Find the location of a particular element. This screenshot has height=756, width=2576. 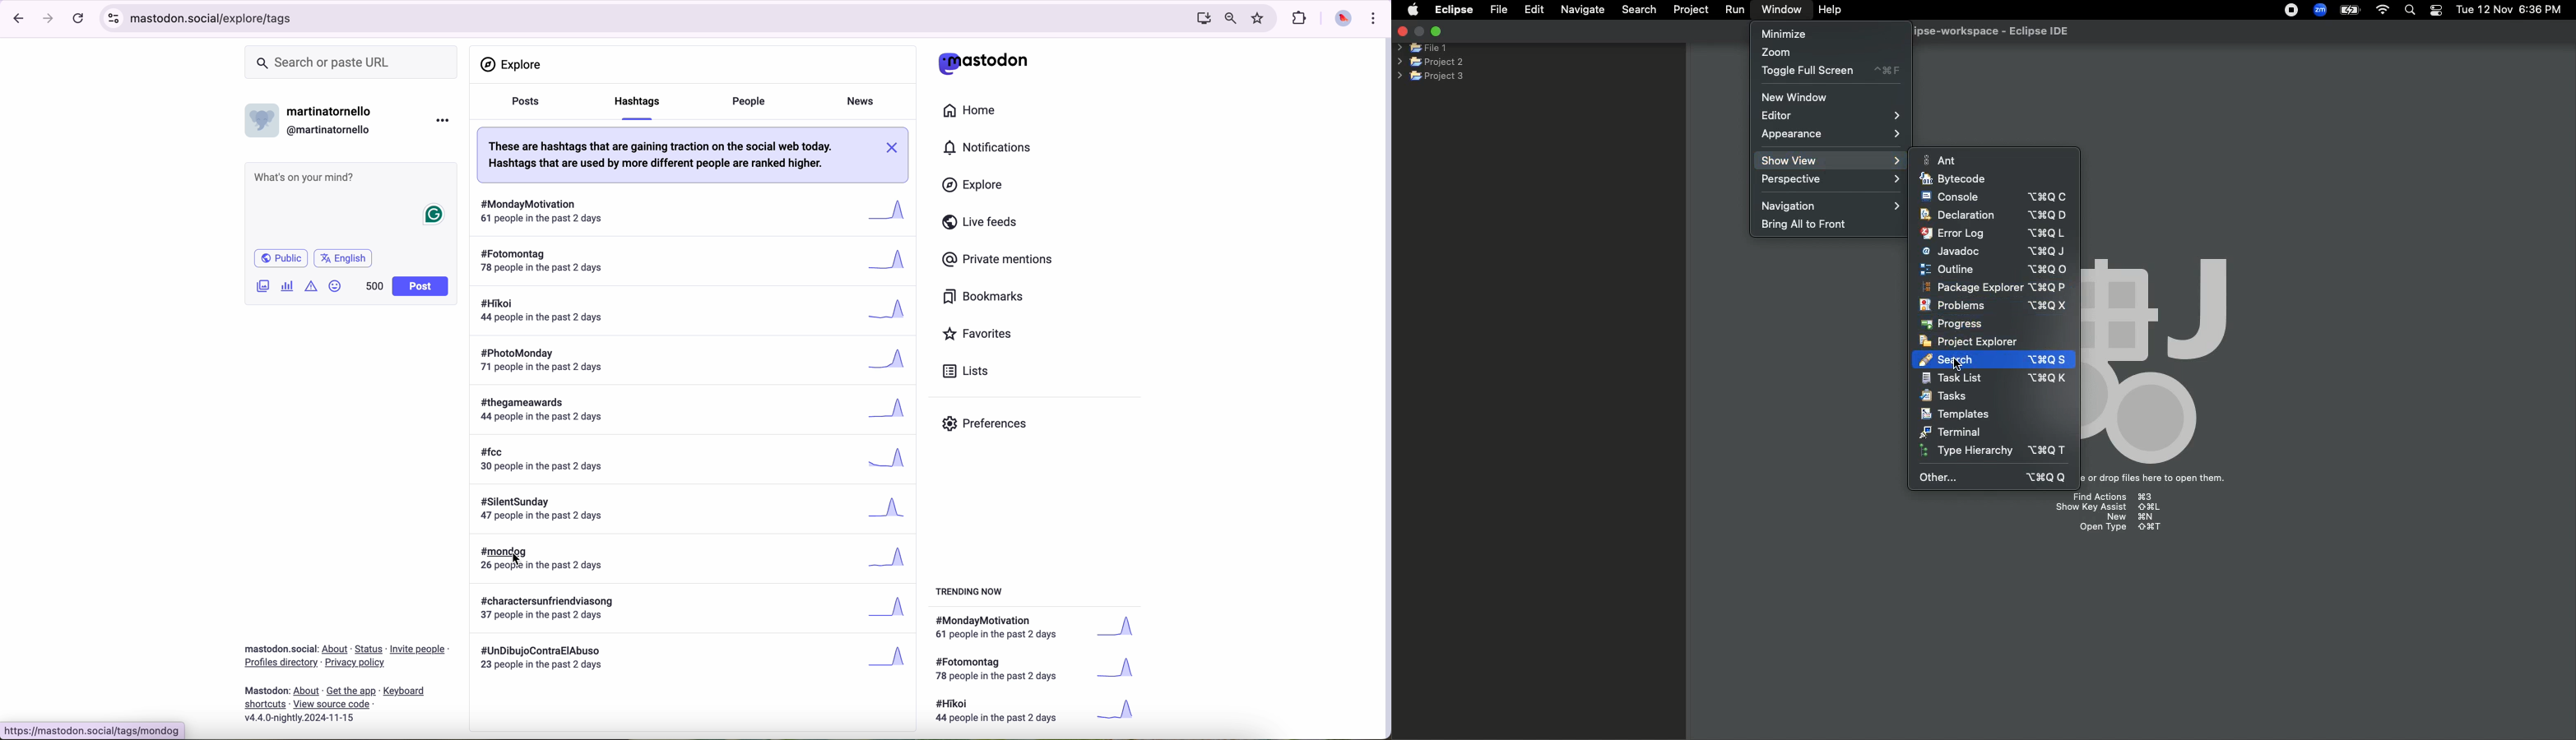

graph is located at coordinates (1120, 711).